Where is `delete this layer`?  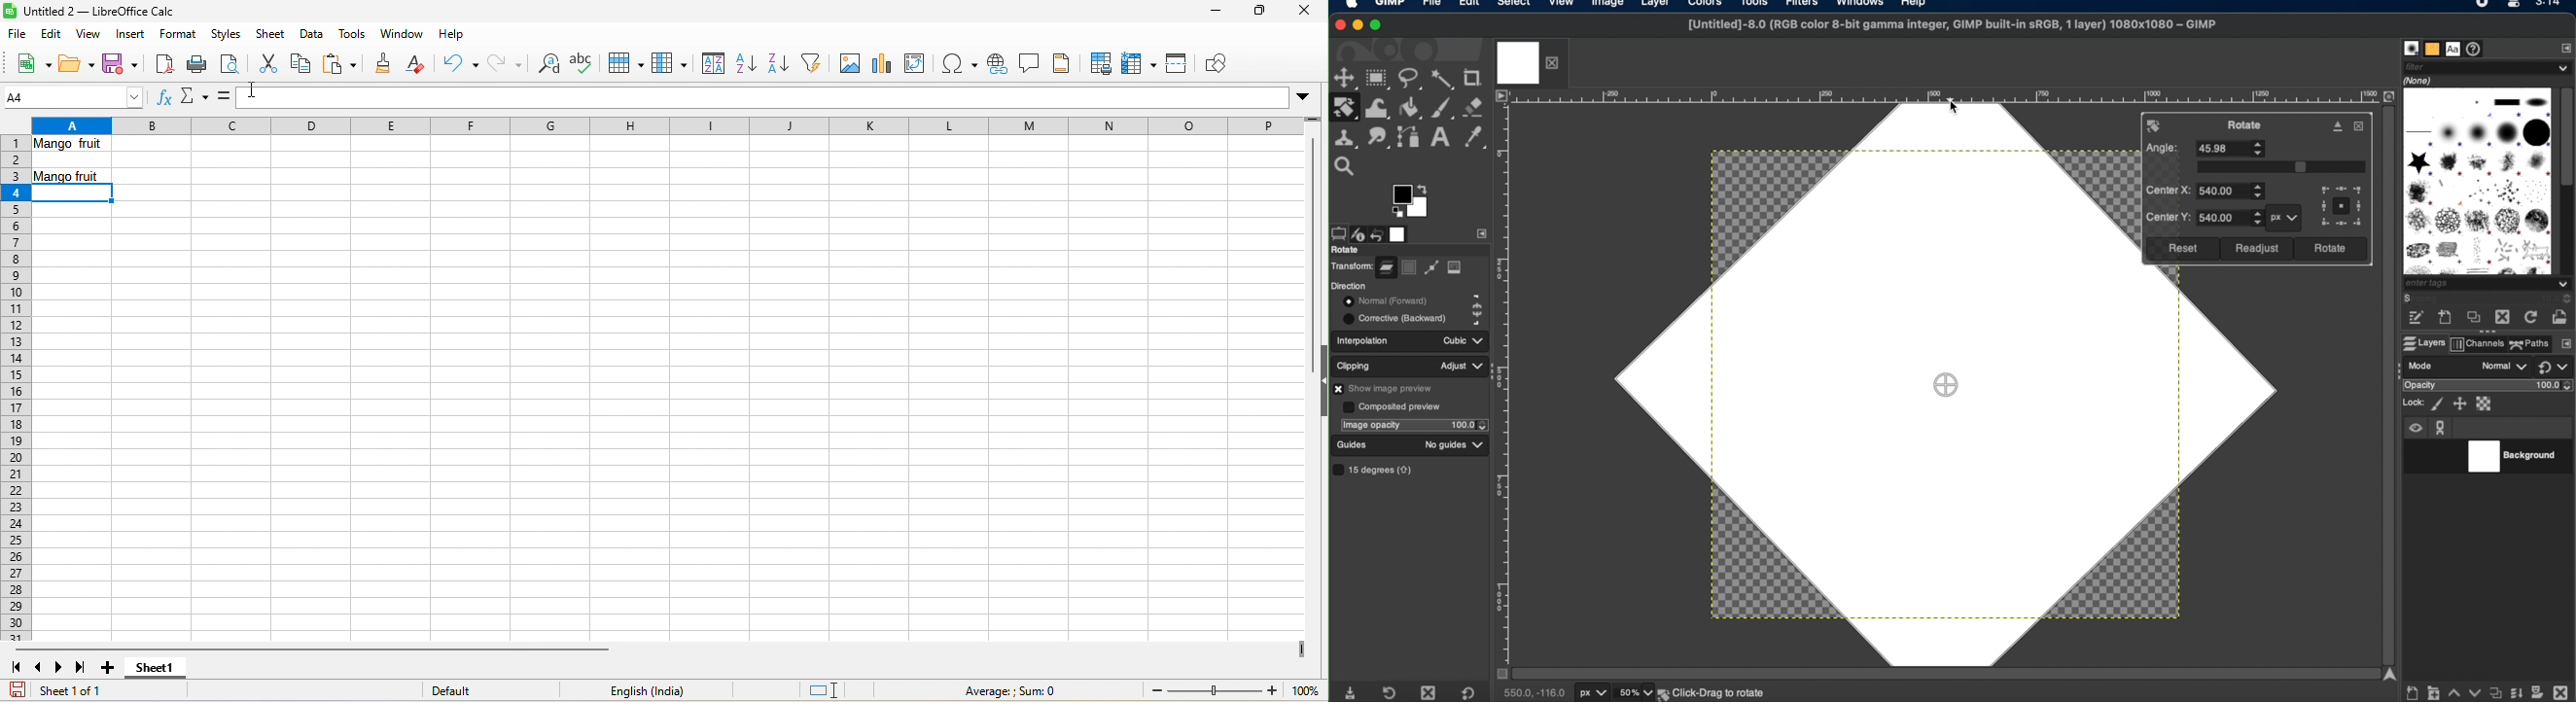
delete this layer is located at coordinates (2561, 689).